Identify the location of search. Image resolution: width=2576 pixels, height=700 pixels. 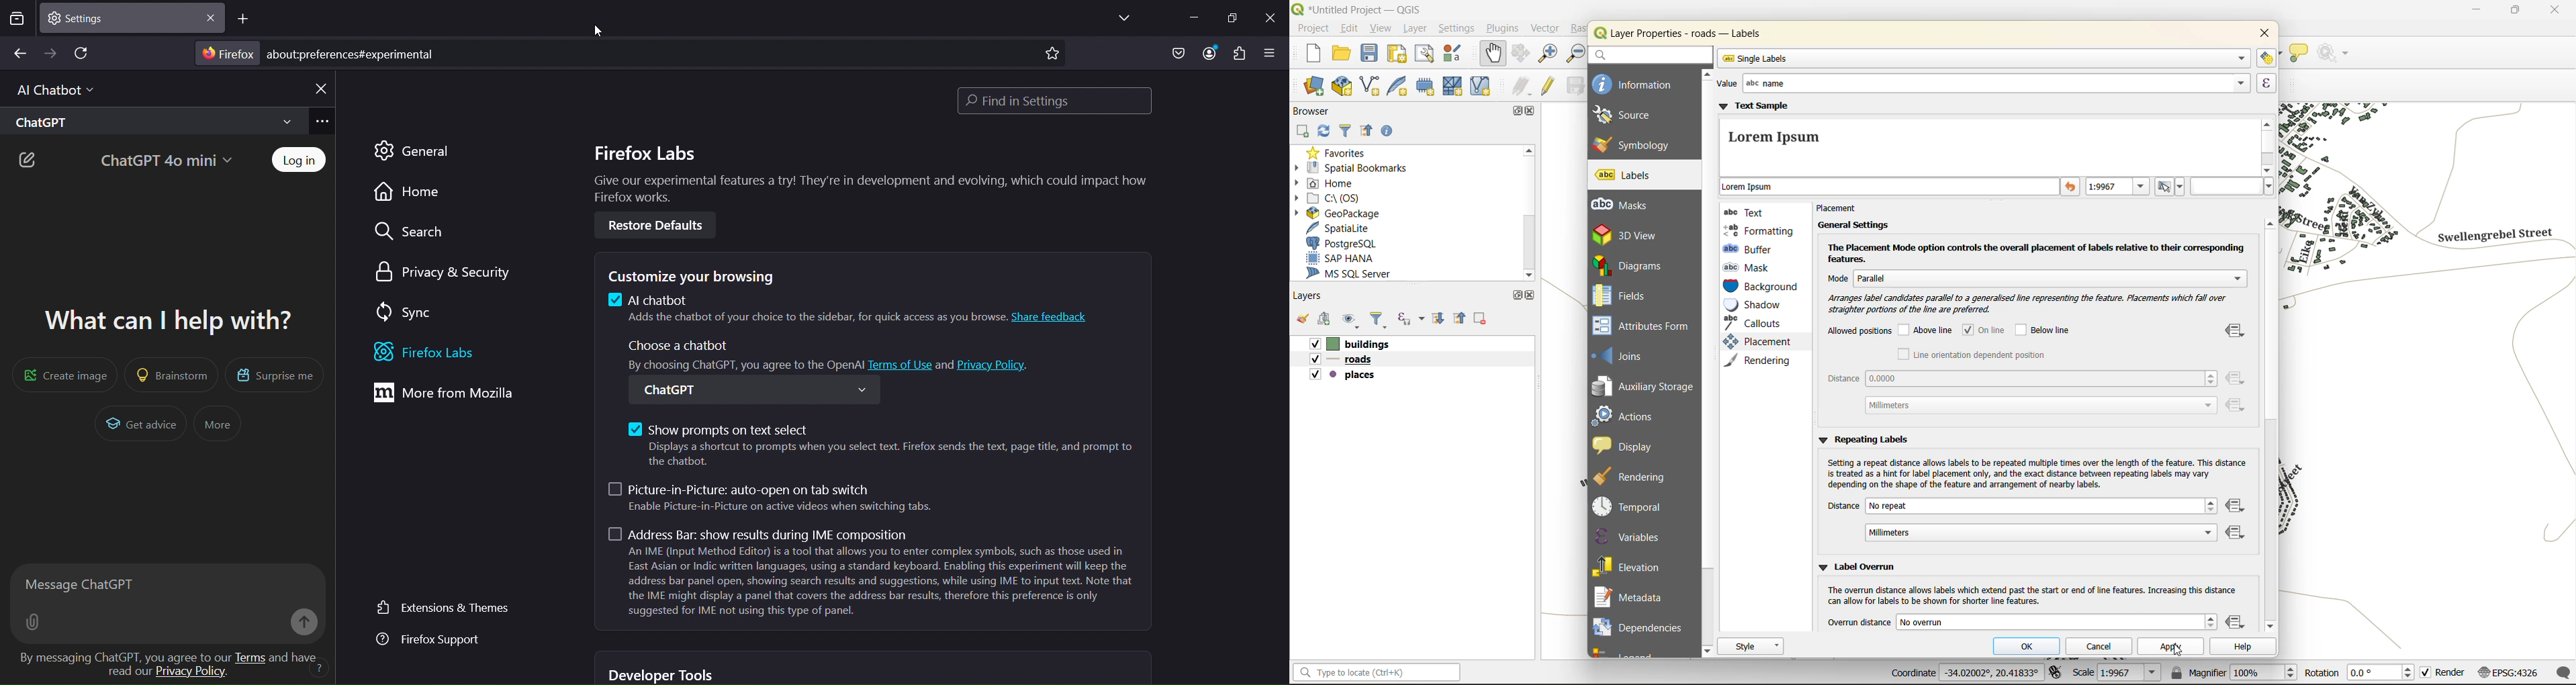
(410, 233).